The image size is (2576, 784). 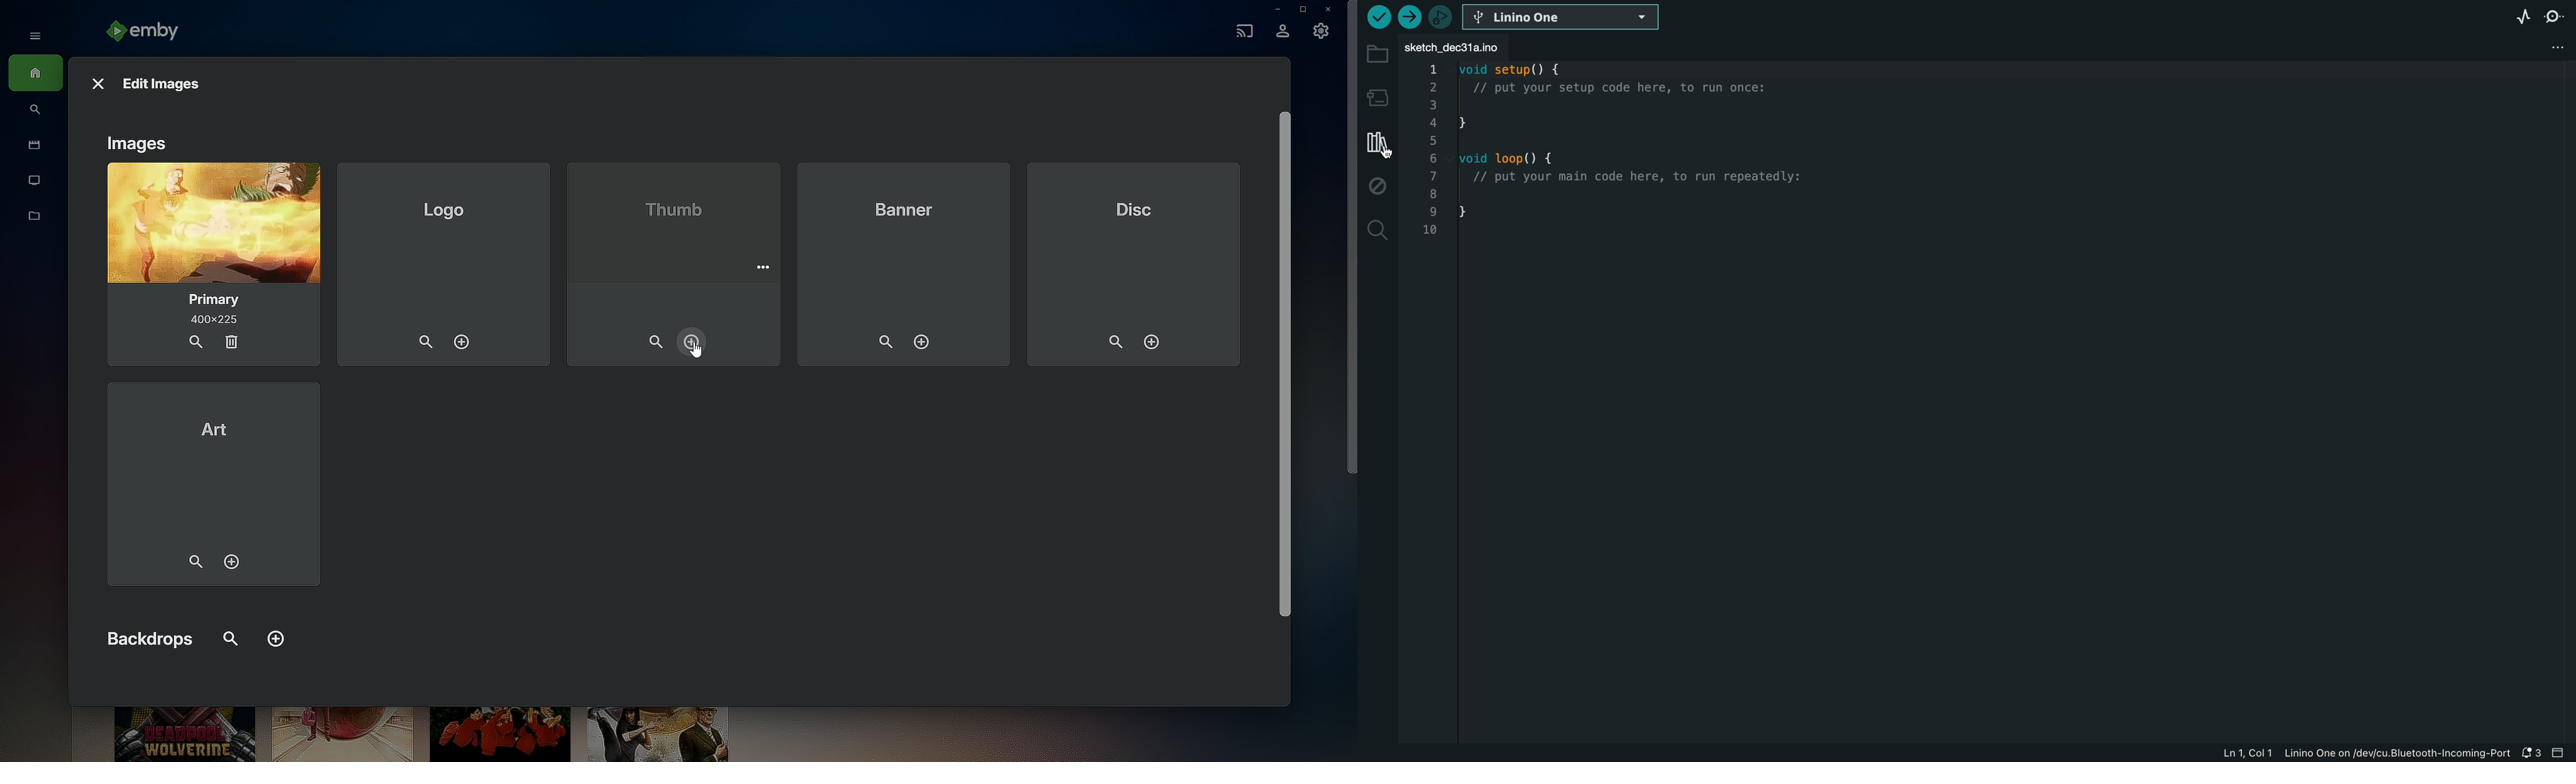 I want to click on folder, so click(x=1377, y=53).